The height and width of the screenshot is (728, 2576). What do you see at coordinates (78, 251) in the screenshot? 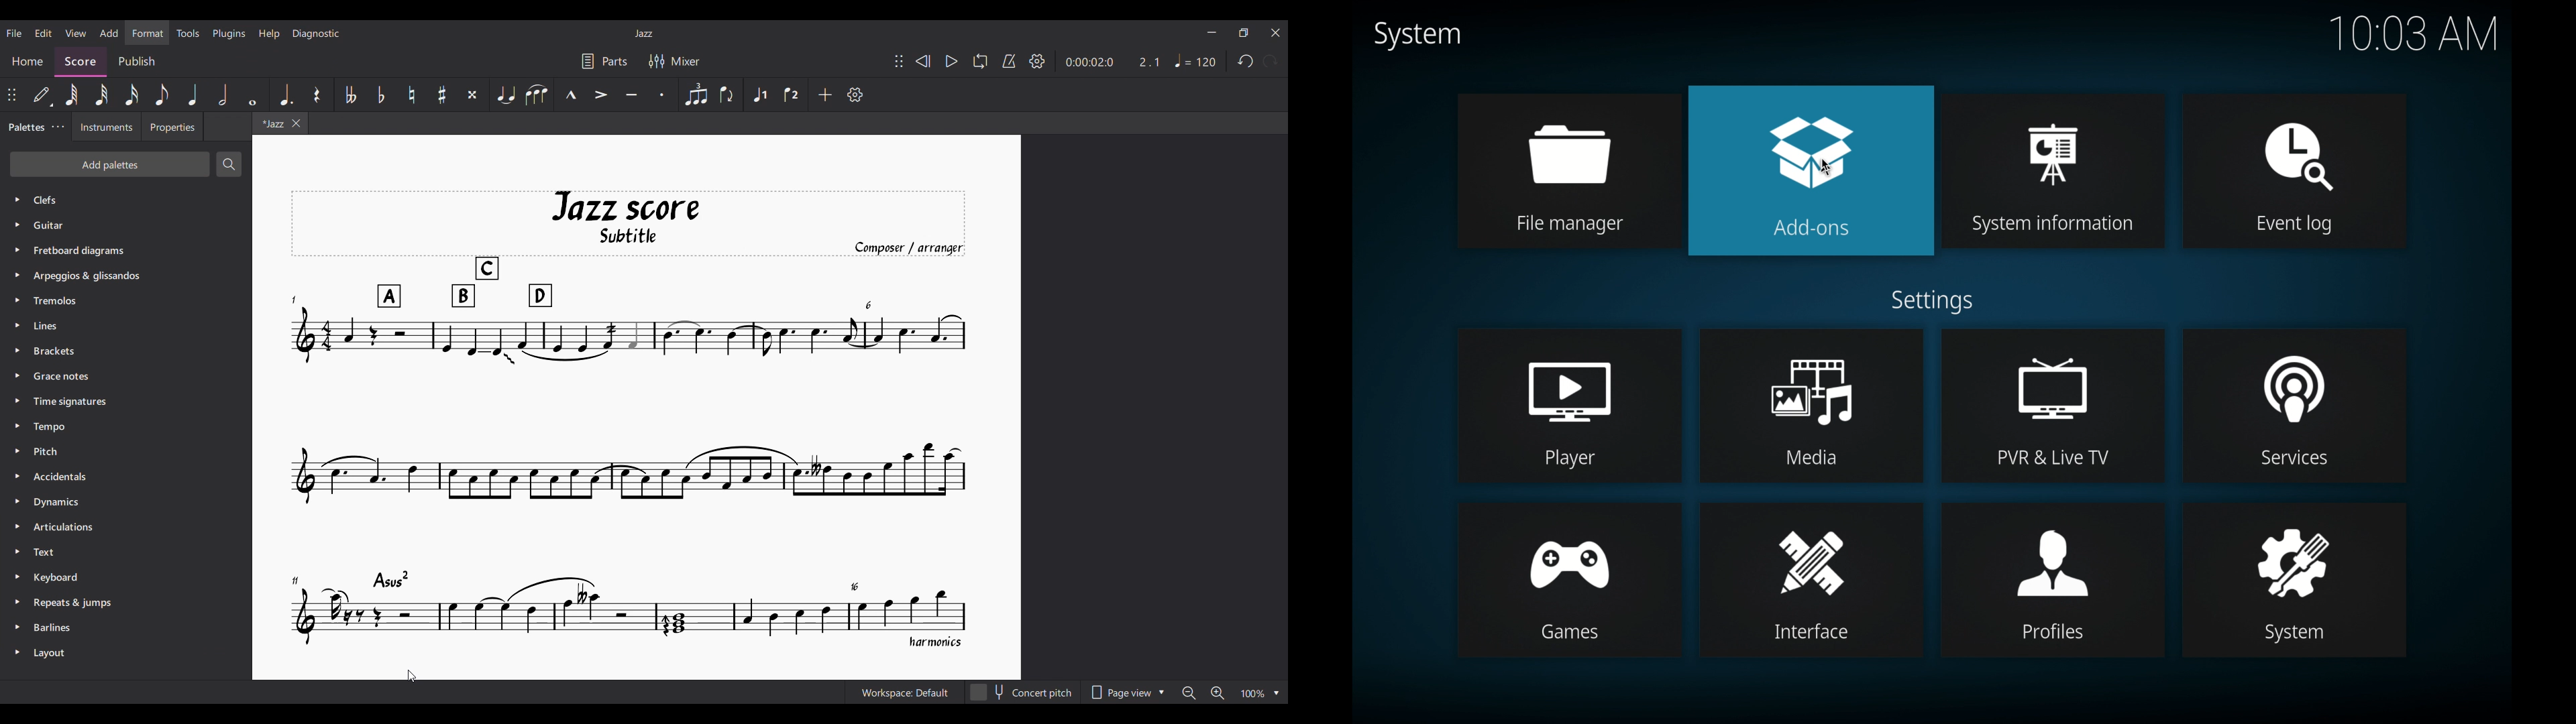
I see `Fretboard` at bounding box center [78, 251].